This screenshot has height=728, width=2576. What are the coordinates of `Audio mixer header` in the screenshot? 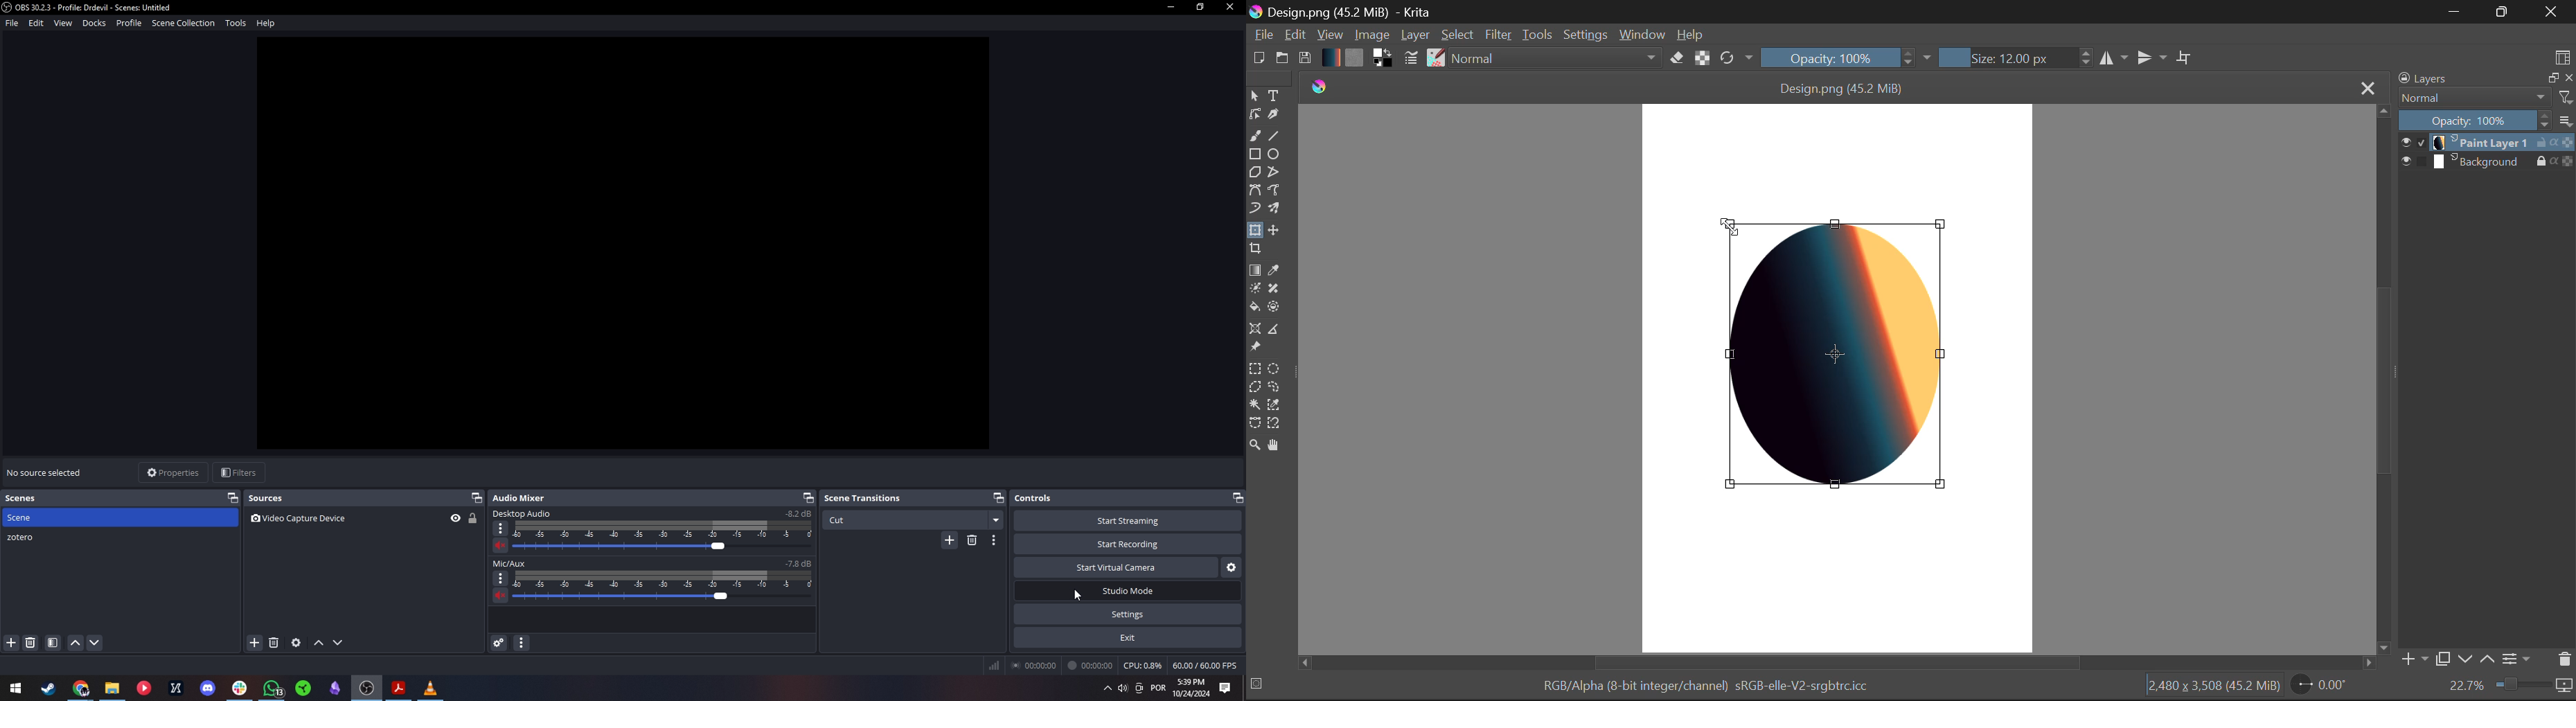 It's located at (645, 497).